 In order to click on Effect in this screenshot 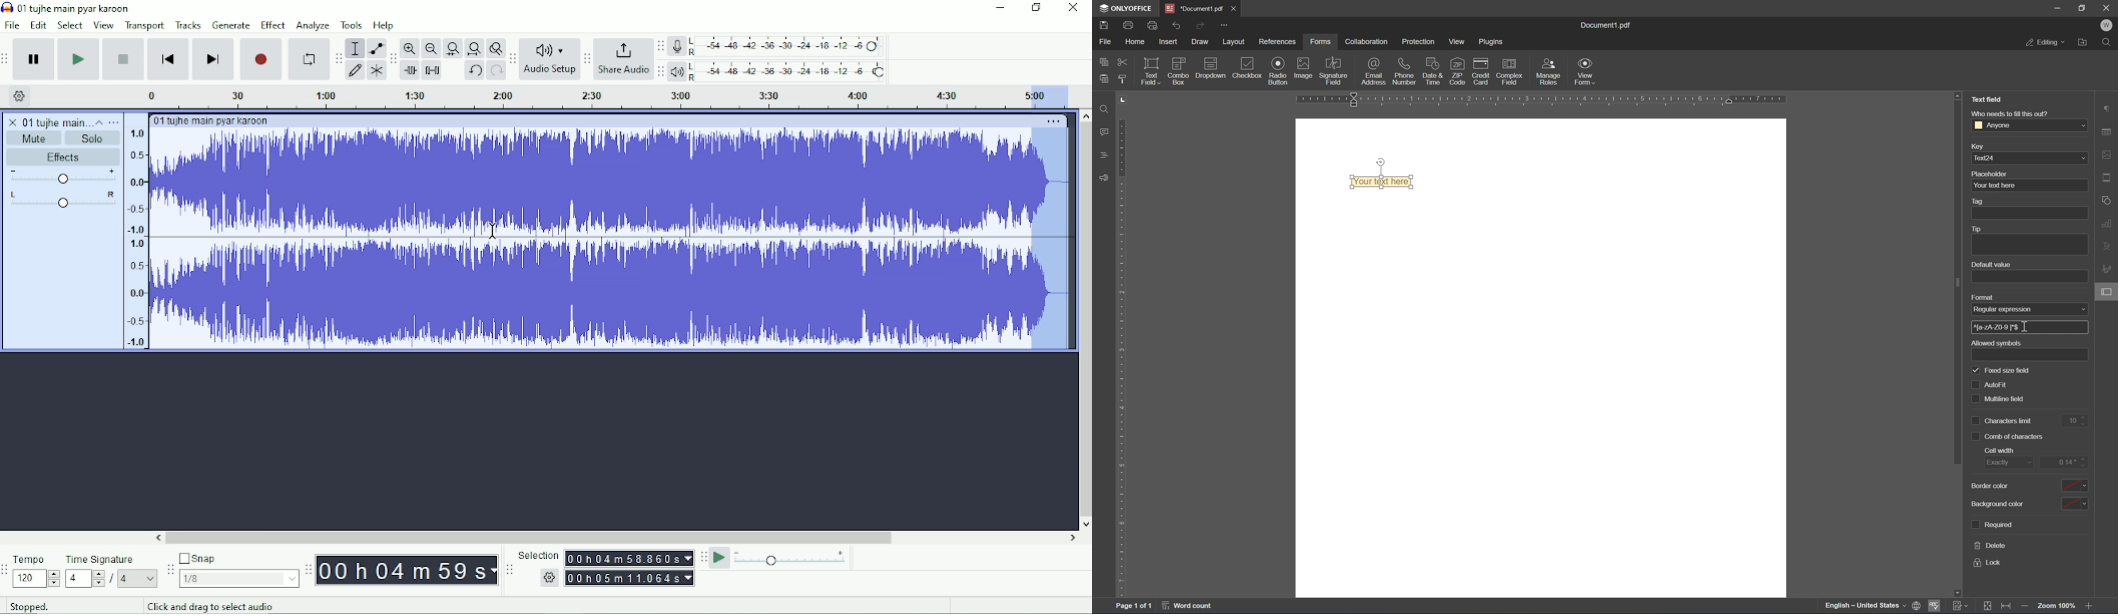, I will do `click(274, 25)`.